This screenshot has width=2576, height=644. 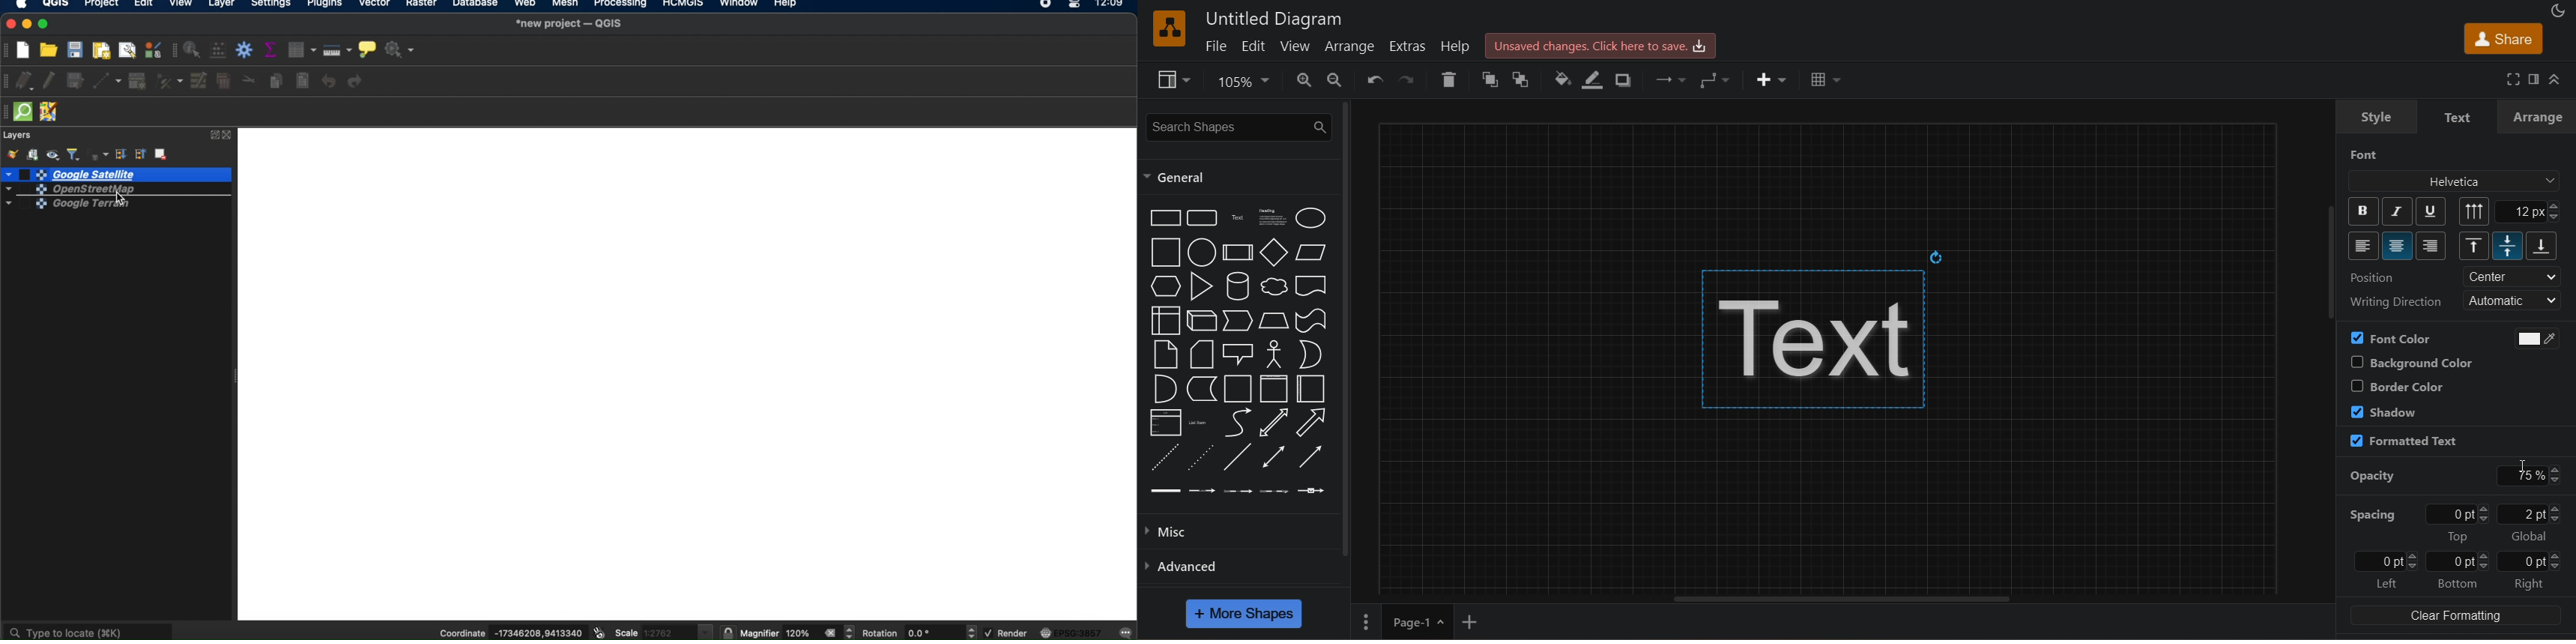 I want to click on text, so click(x=2459, y=118).